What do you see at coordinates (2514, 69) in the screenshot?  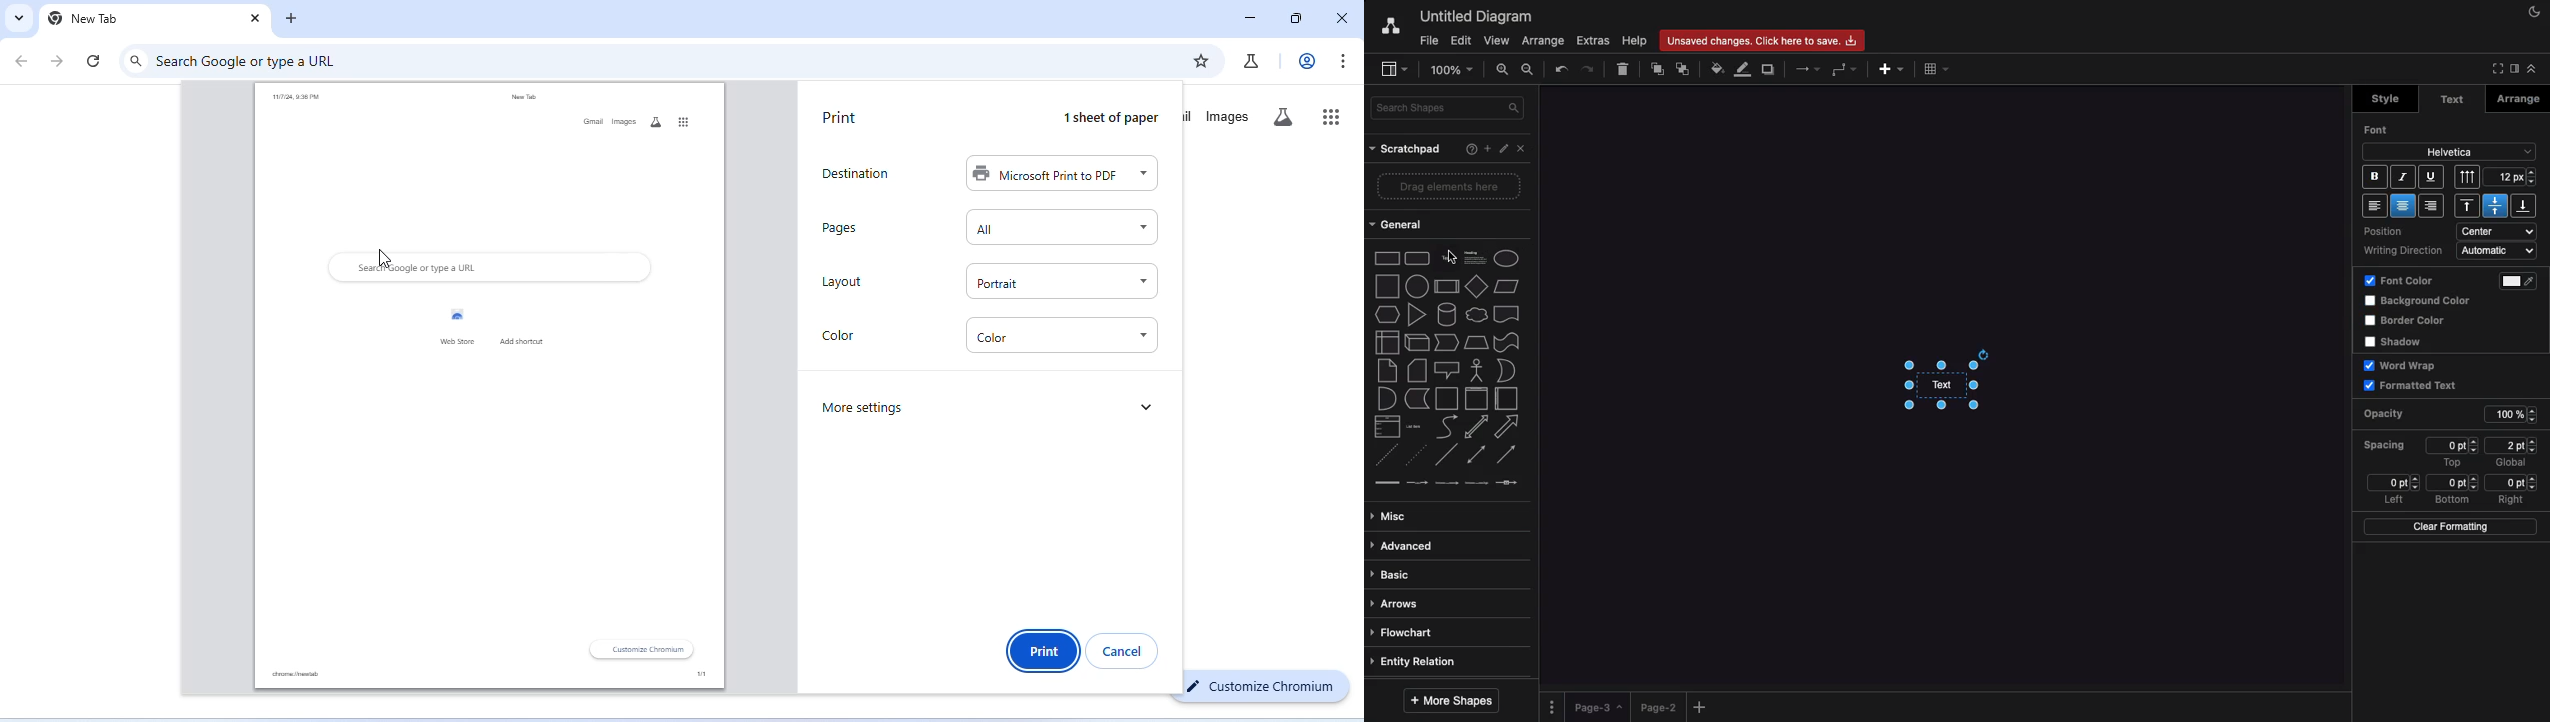 I see `Sidebar` at bounding box center [2514, 69].